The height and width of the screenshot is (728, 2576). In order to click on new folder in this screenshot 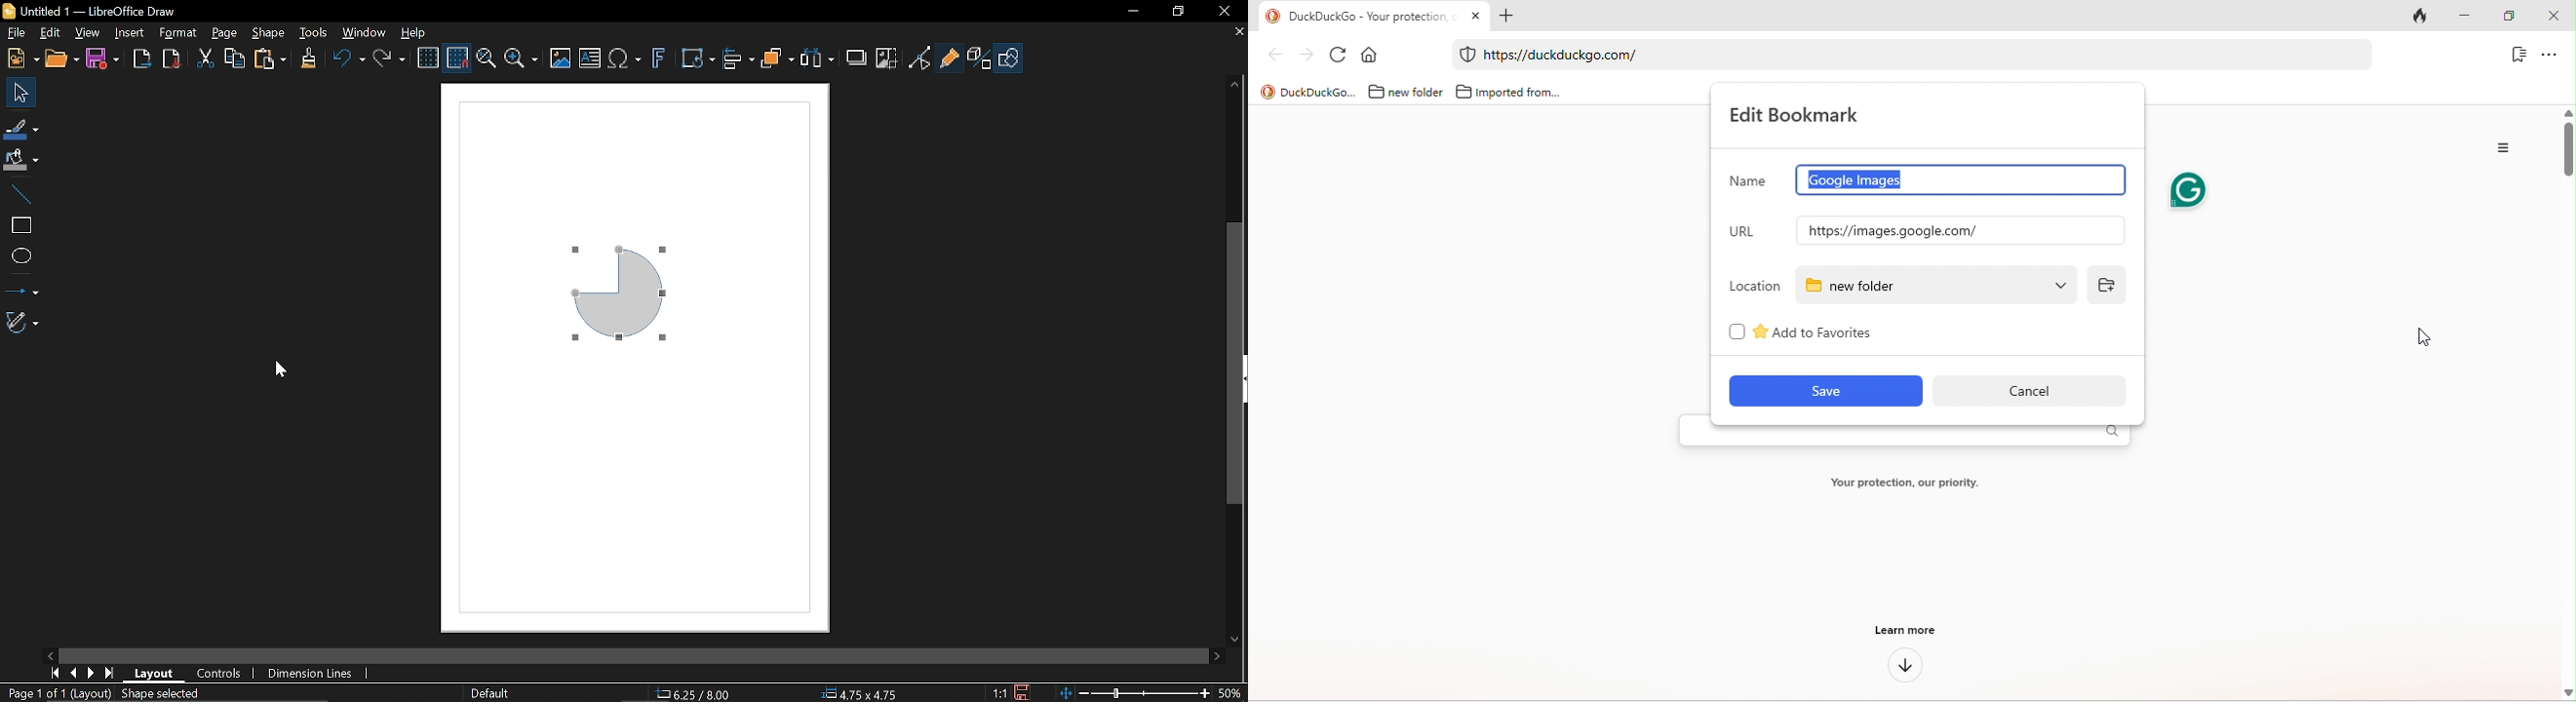, I will do `click(1932, 282)`.